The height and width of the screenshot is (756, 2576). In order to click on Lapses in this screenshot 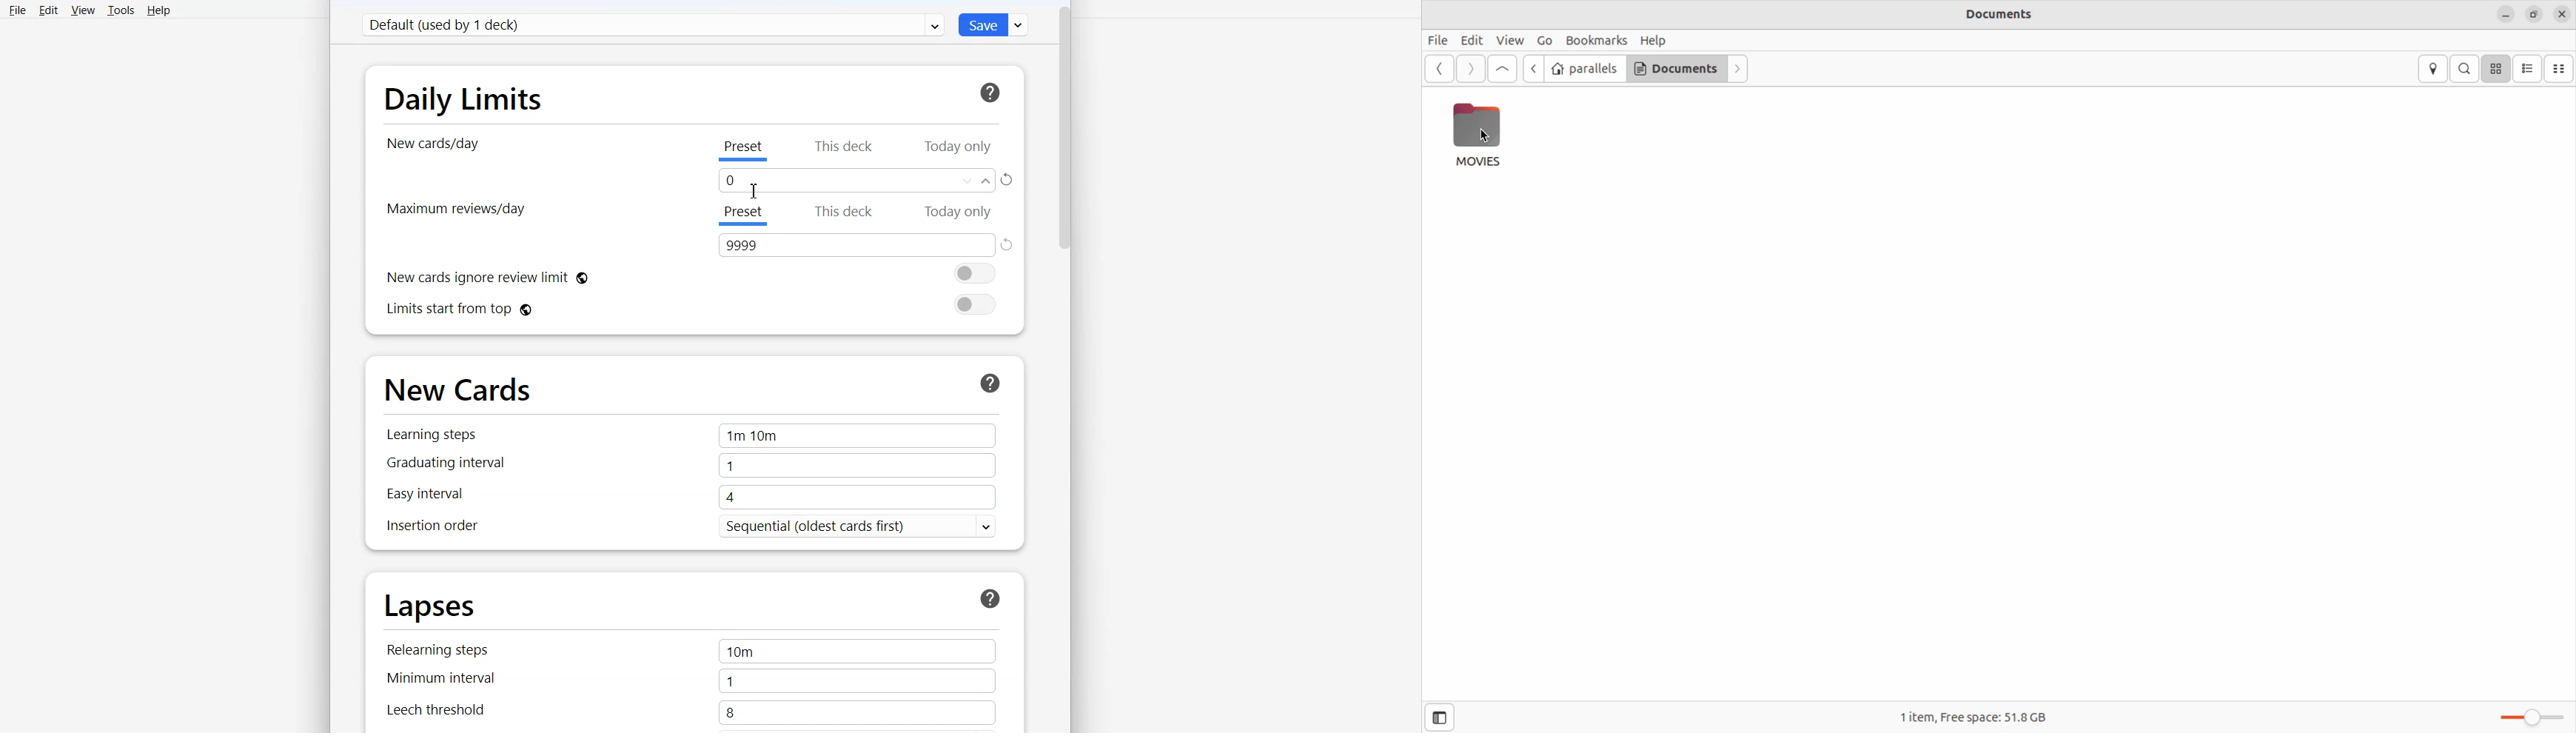, I will do `click(434, 608)`.